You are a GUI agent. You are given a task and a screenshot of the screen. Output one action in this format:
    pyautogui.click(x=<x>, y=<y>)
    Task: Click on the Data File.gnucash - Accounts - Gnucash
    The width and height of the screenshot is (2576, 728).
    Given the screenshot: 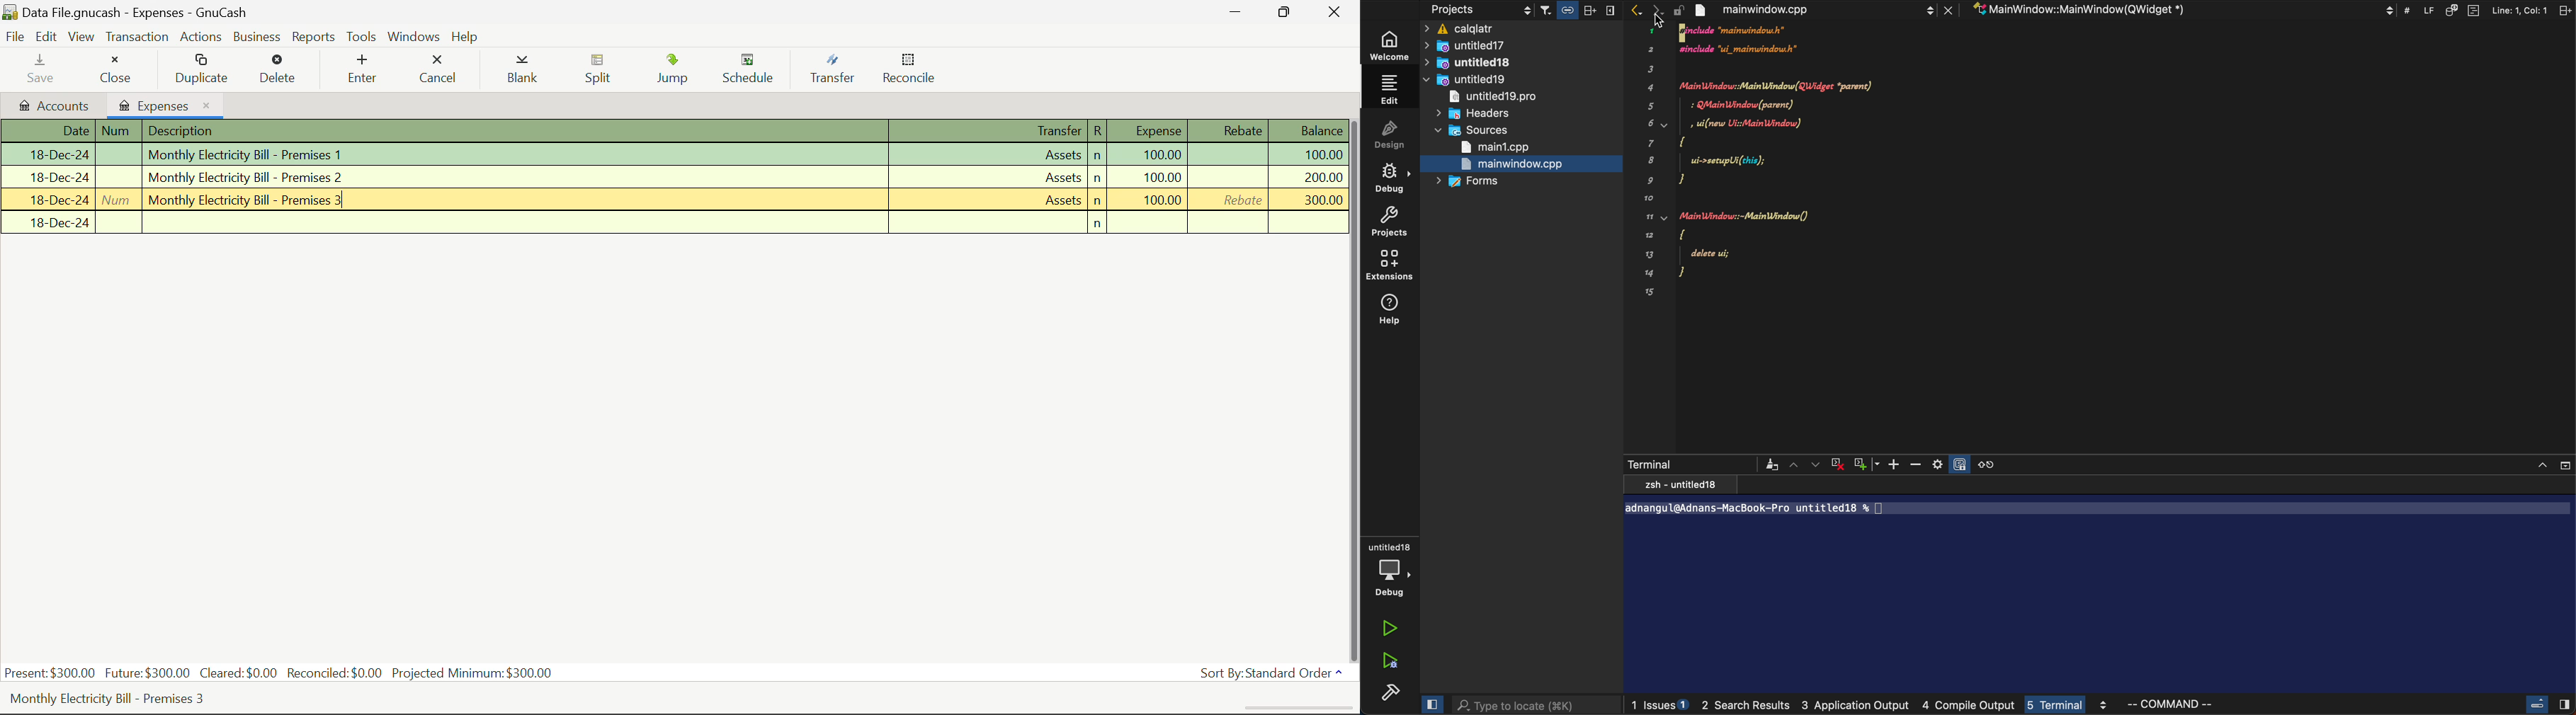 What is the action you would take?
    pyautogui.click(x=140, y=13)
    